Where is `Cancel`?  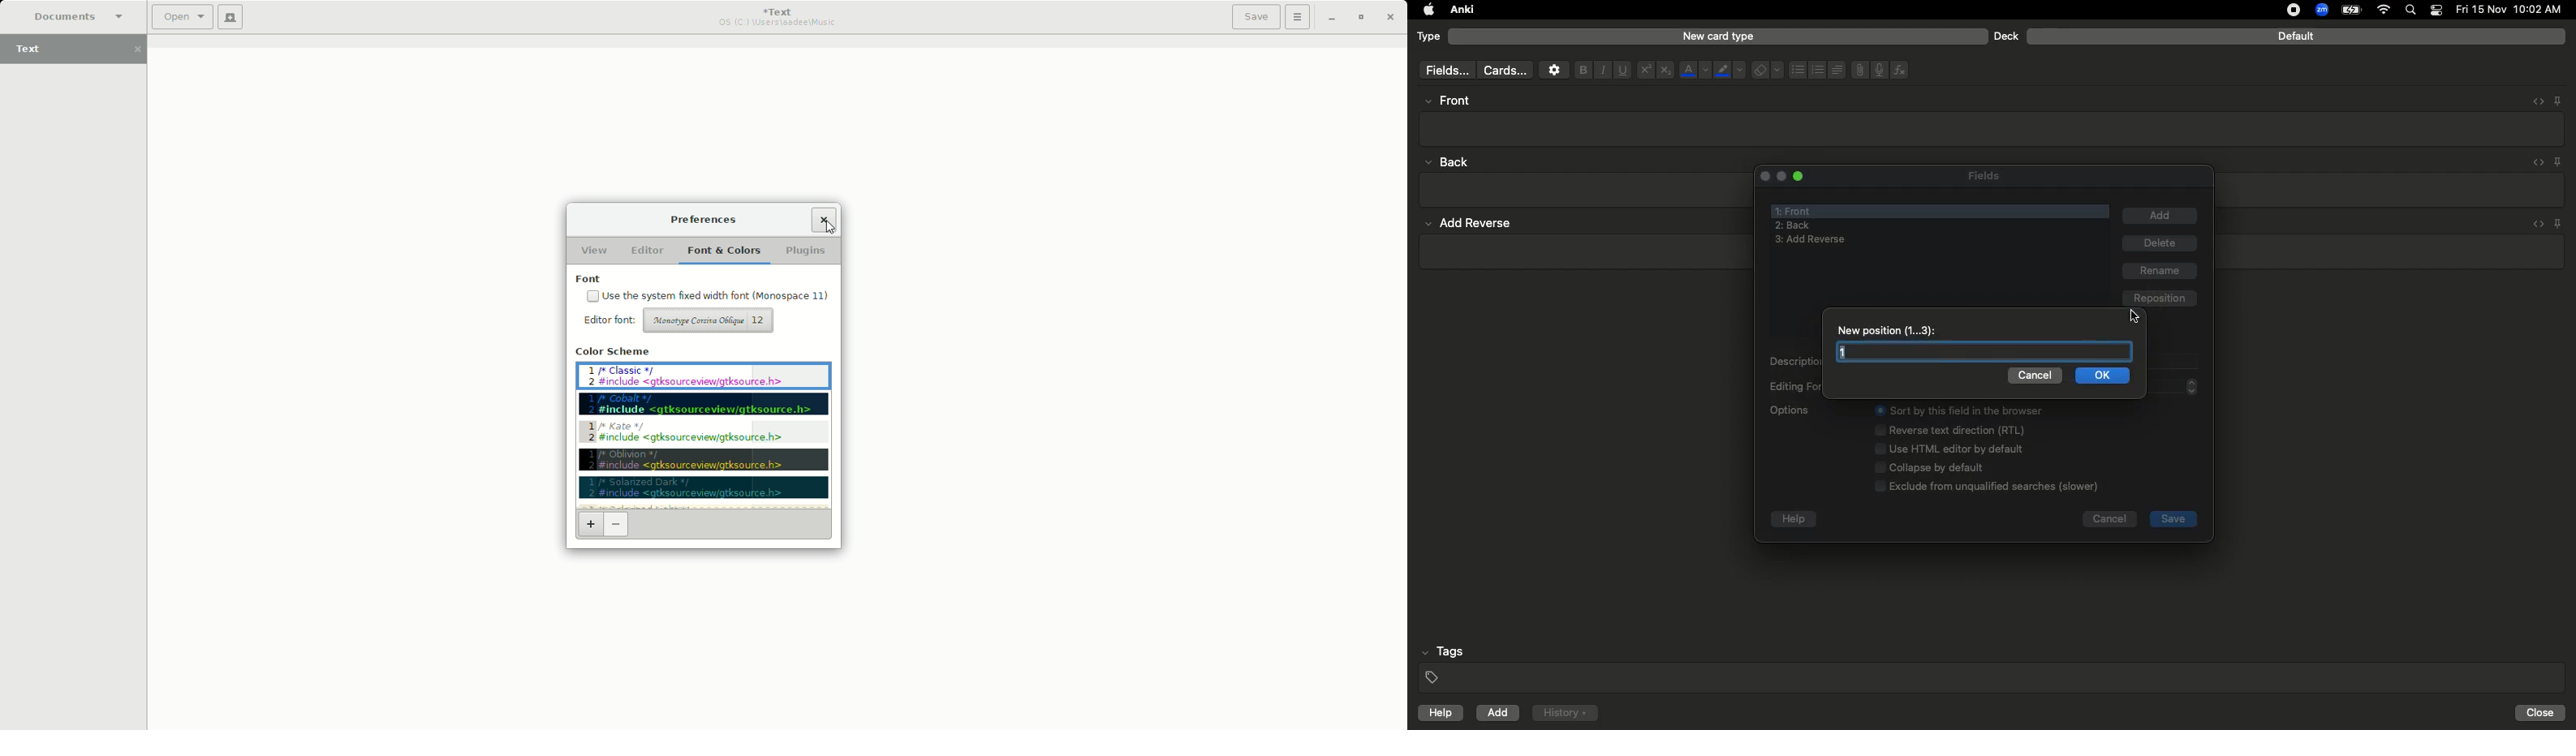
Cancel is located at coordinates (2038, 376).